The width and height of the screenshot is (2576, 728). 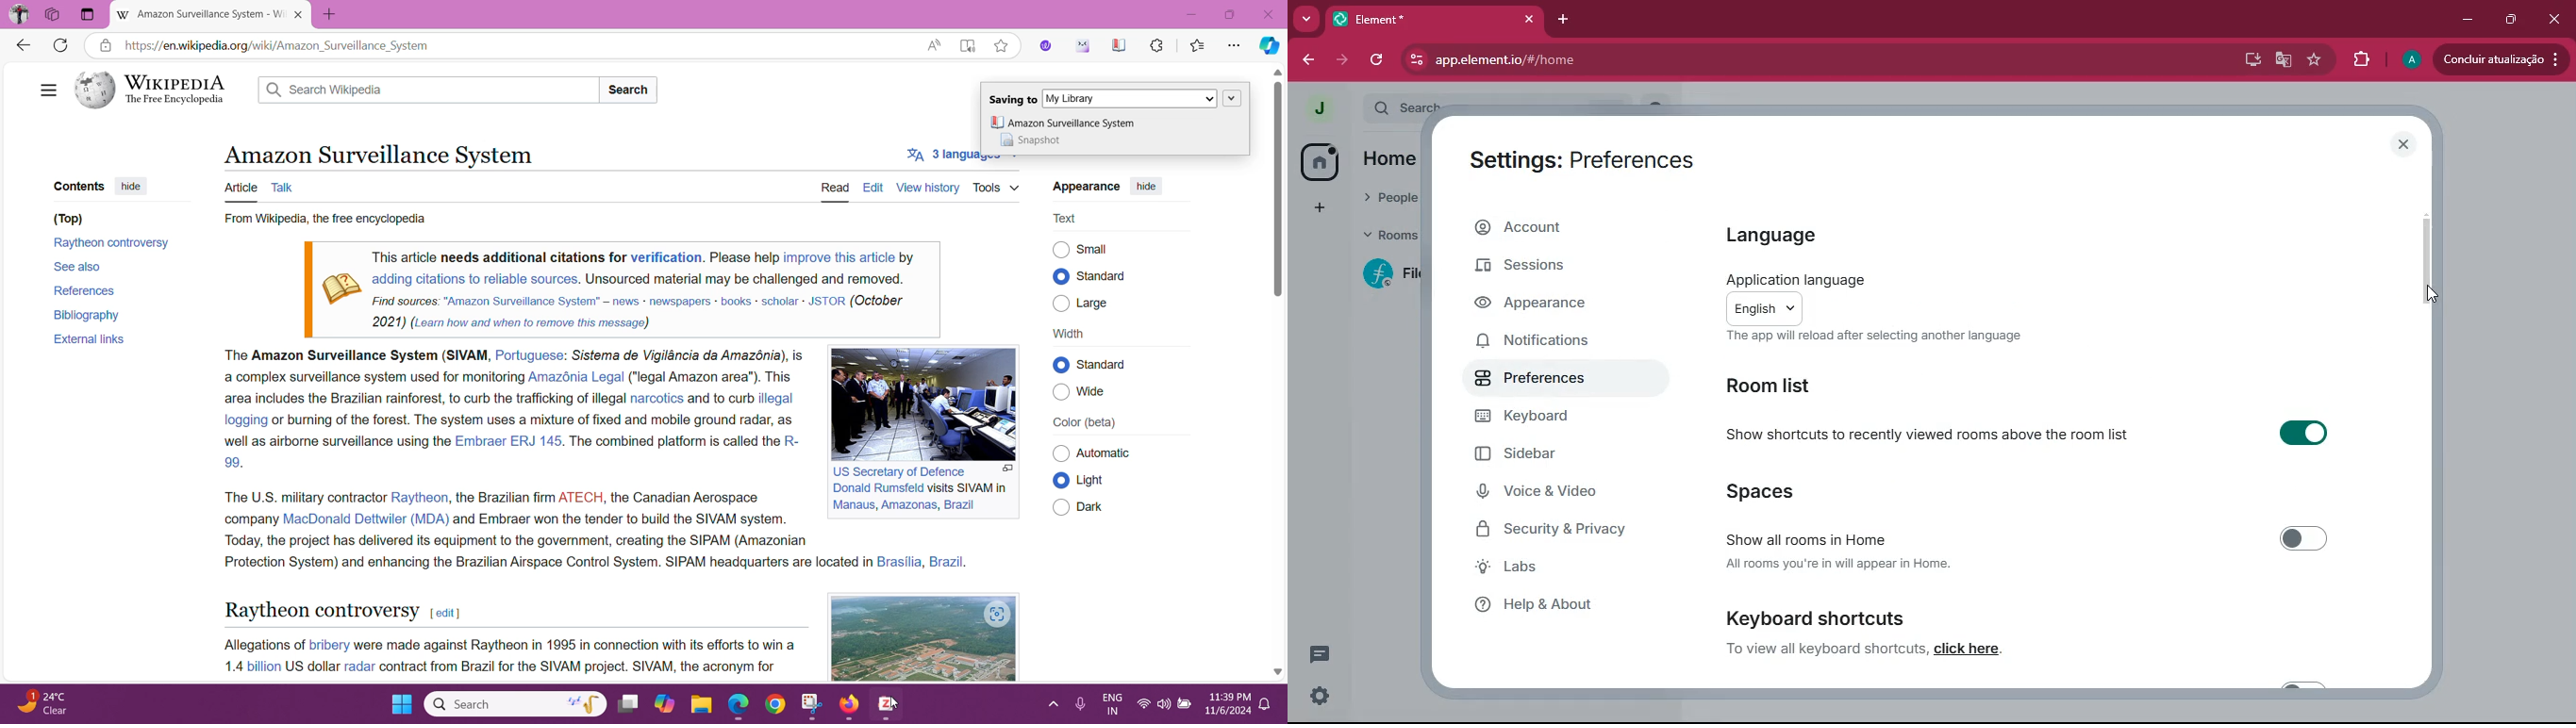 What do you see at coordinates (83, 290) in the screenshot?
I see `References` at bounding box center [83, 290].